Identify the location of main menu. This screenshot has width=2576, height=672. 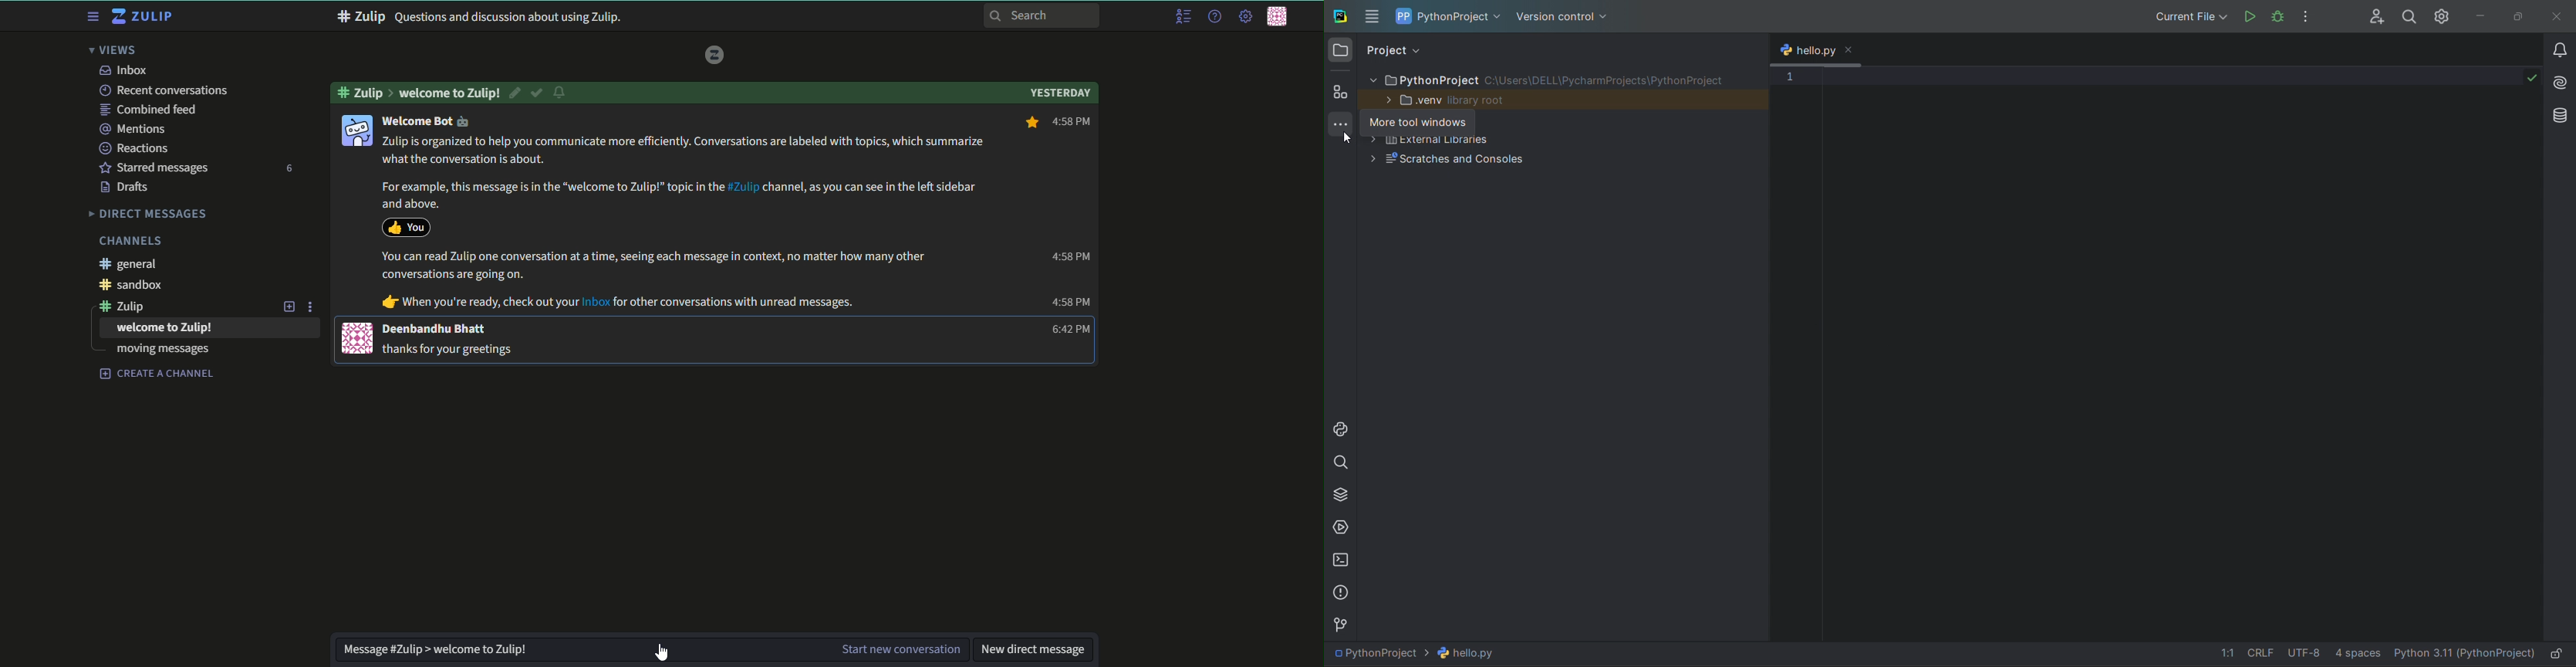
(1244, 16).